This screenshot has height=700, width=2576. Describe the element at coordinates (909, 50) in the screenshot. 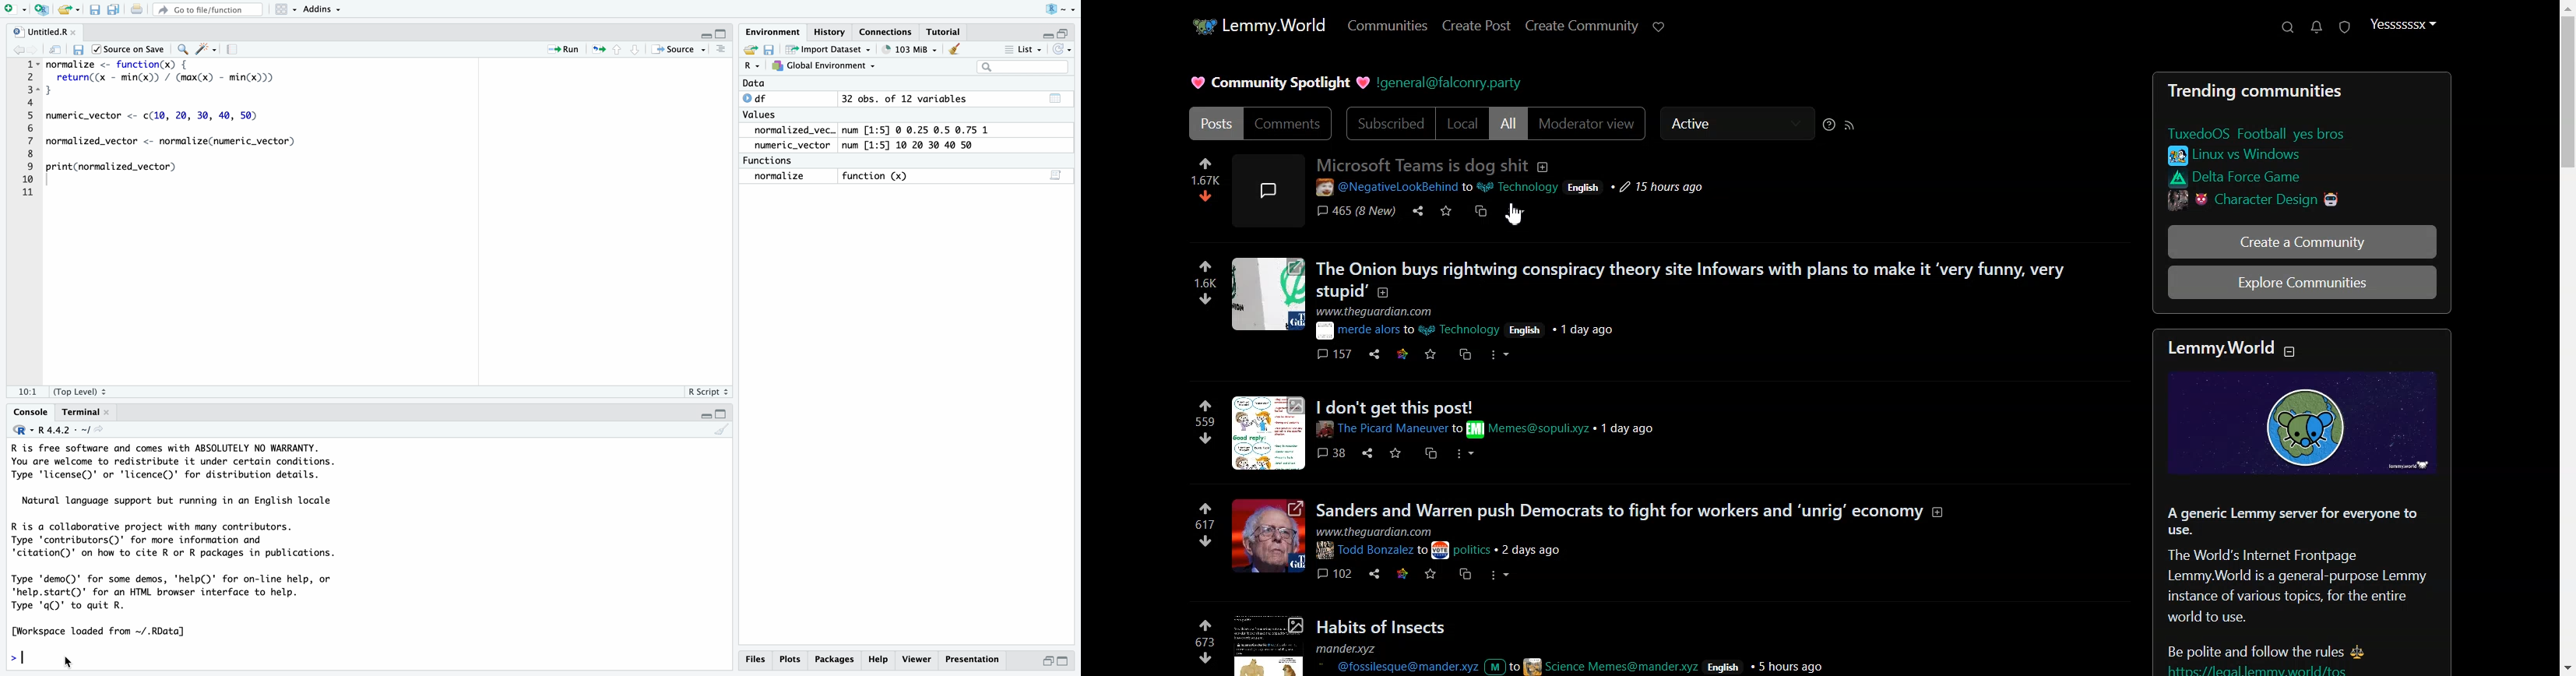

I see `103kib used by R session (Source: Windows System)` at that location.